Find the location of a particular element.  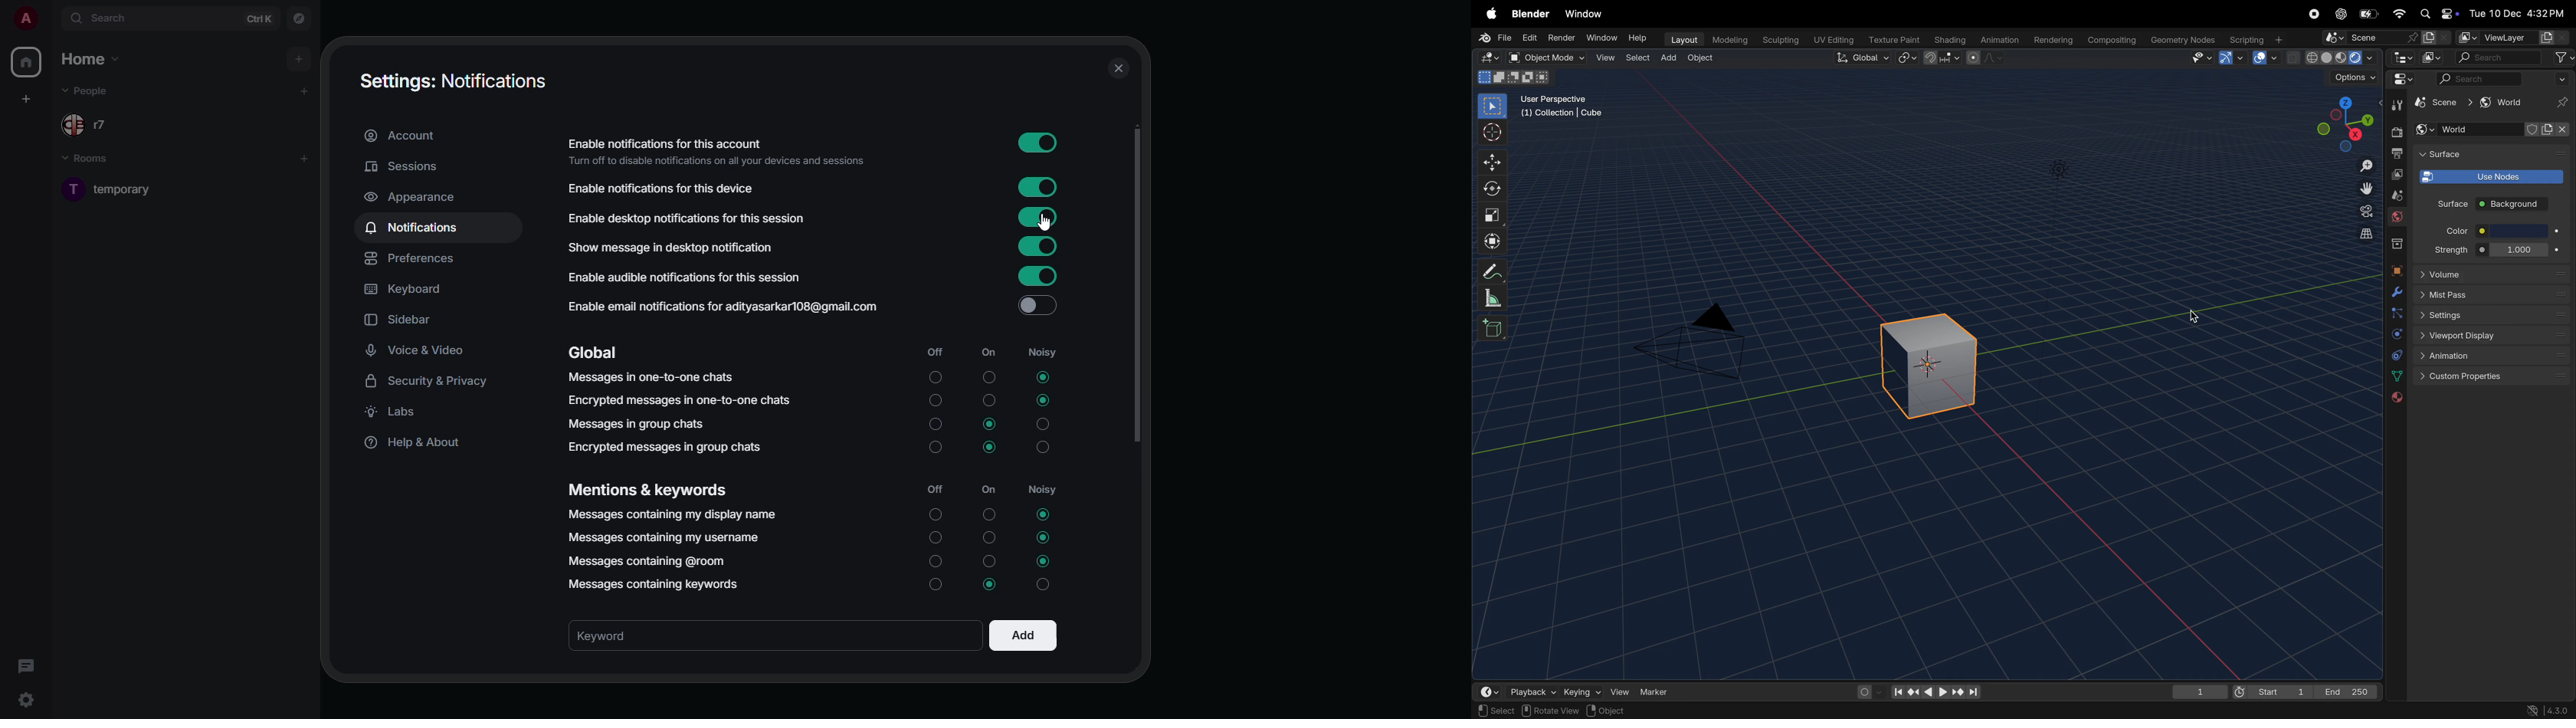

move the view is located at coordinates (2363, 188).